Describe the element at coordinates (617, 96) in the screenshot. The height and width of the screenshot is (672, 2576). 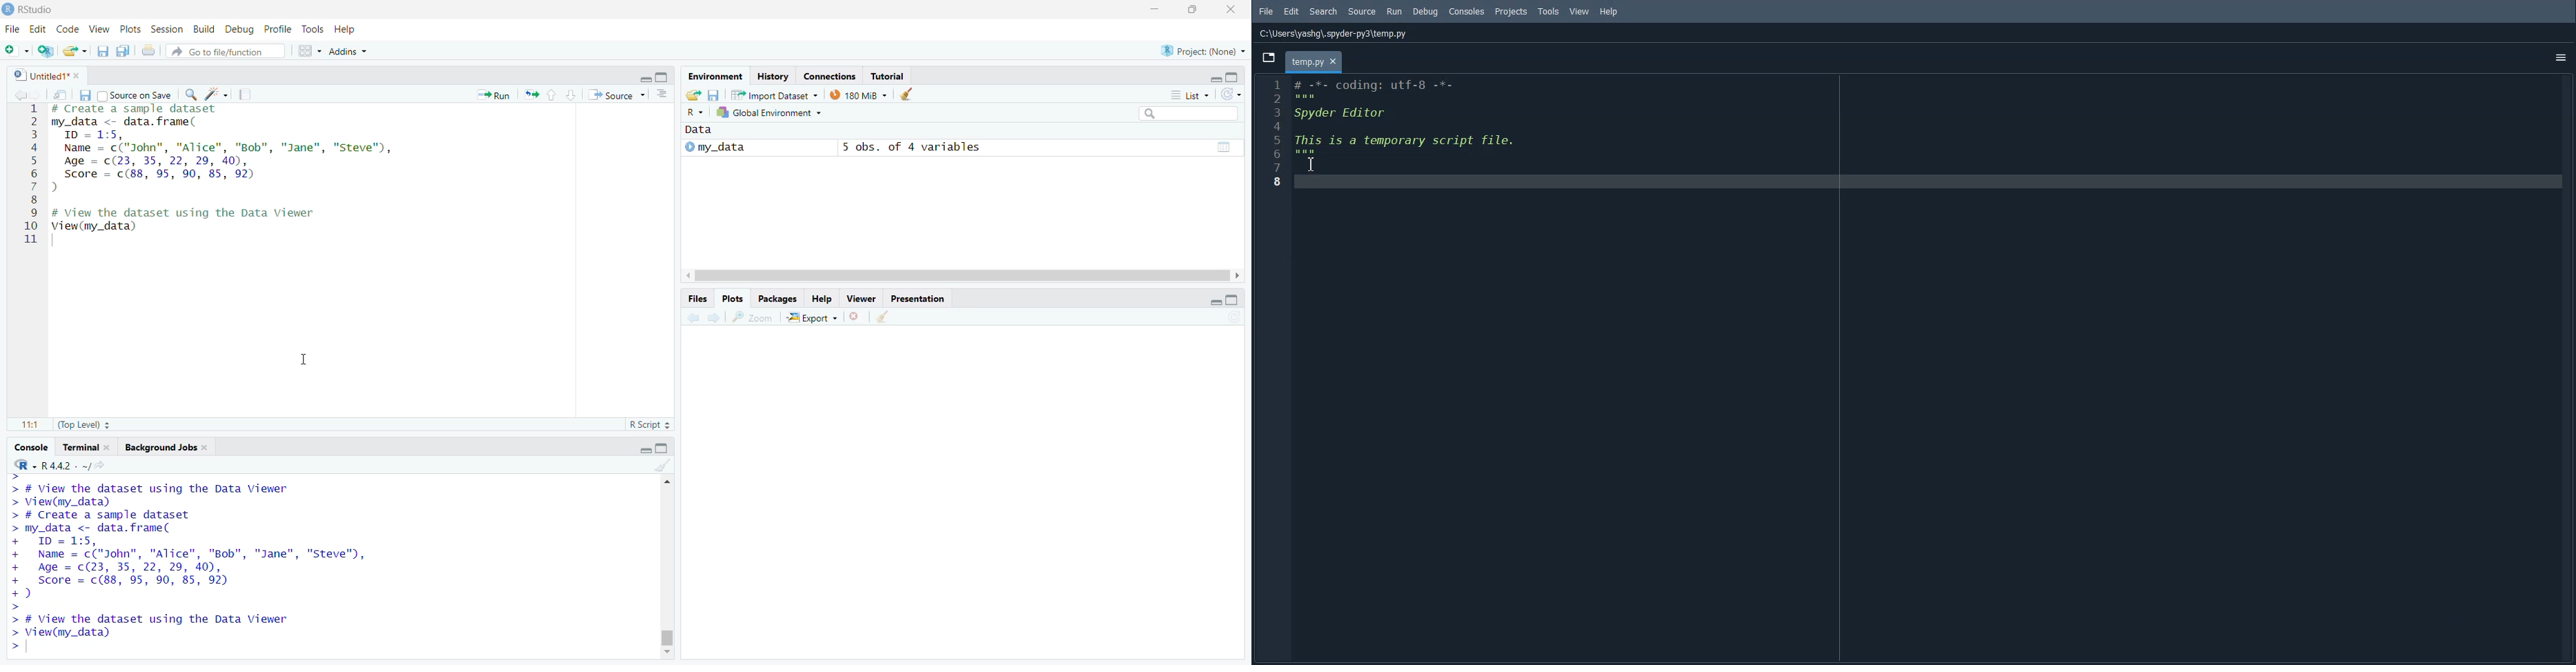
I see `Source` at that location.